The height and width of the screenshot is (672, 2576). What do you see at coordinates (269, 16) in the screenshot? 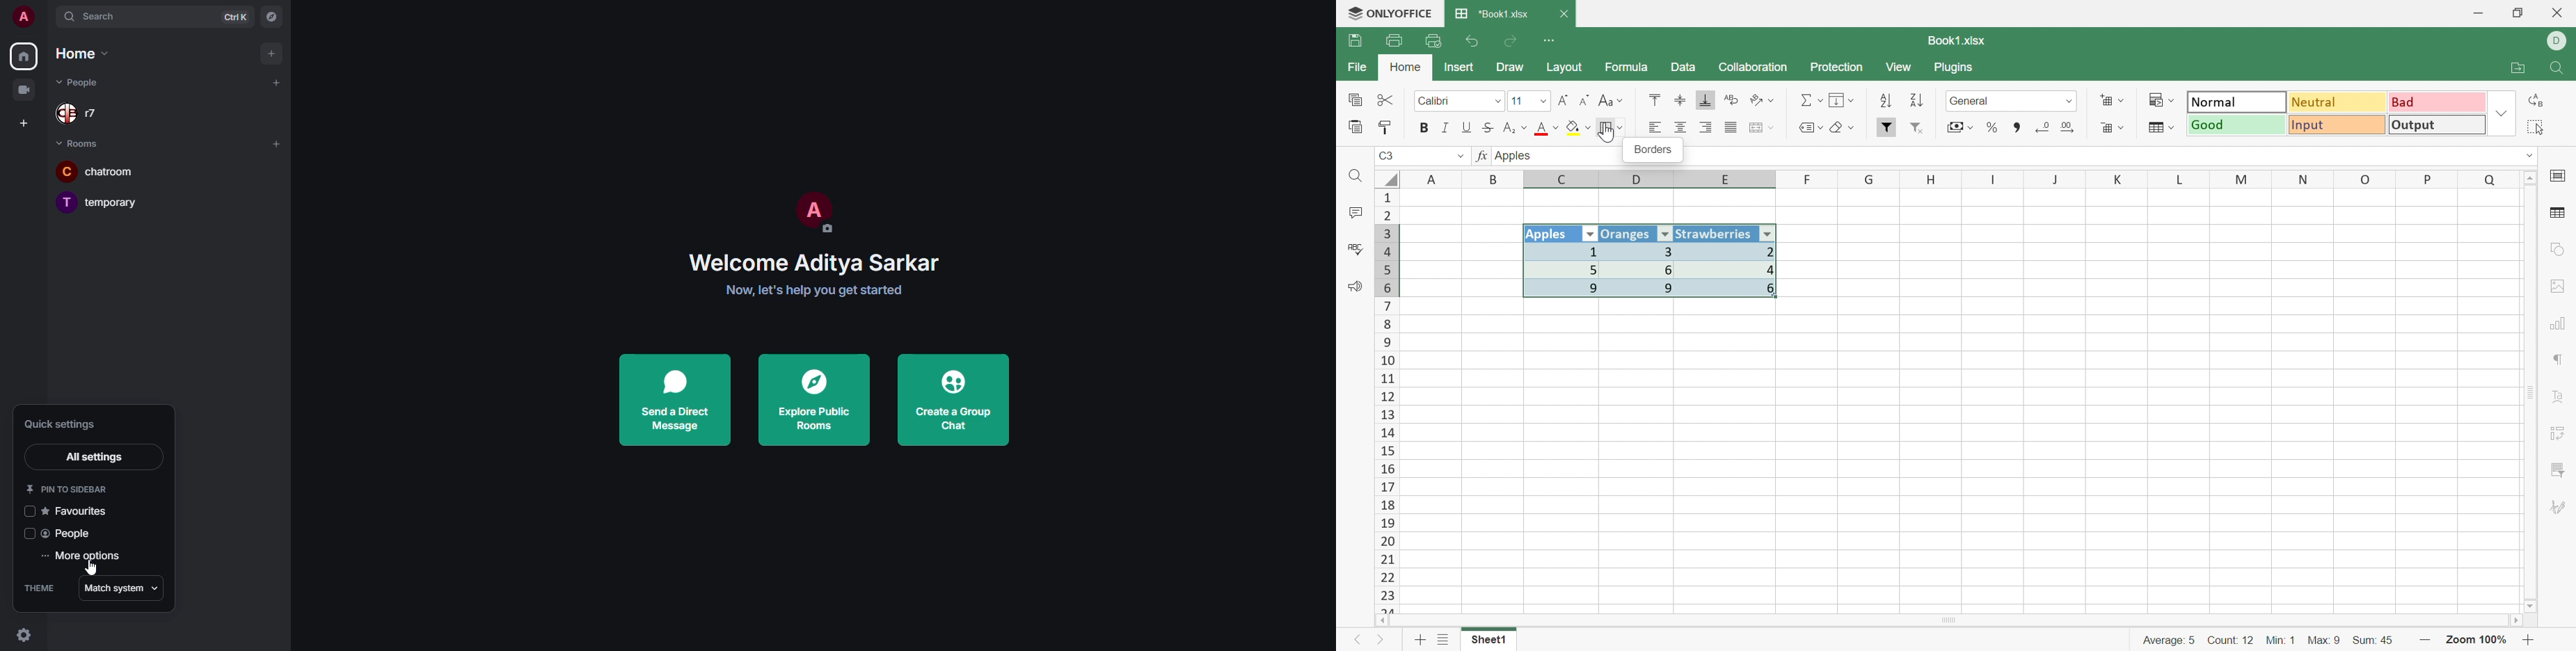
I see `navigator` at bounding box center [269, 16].